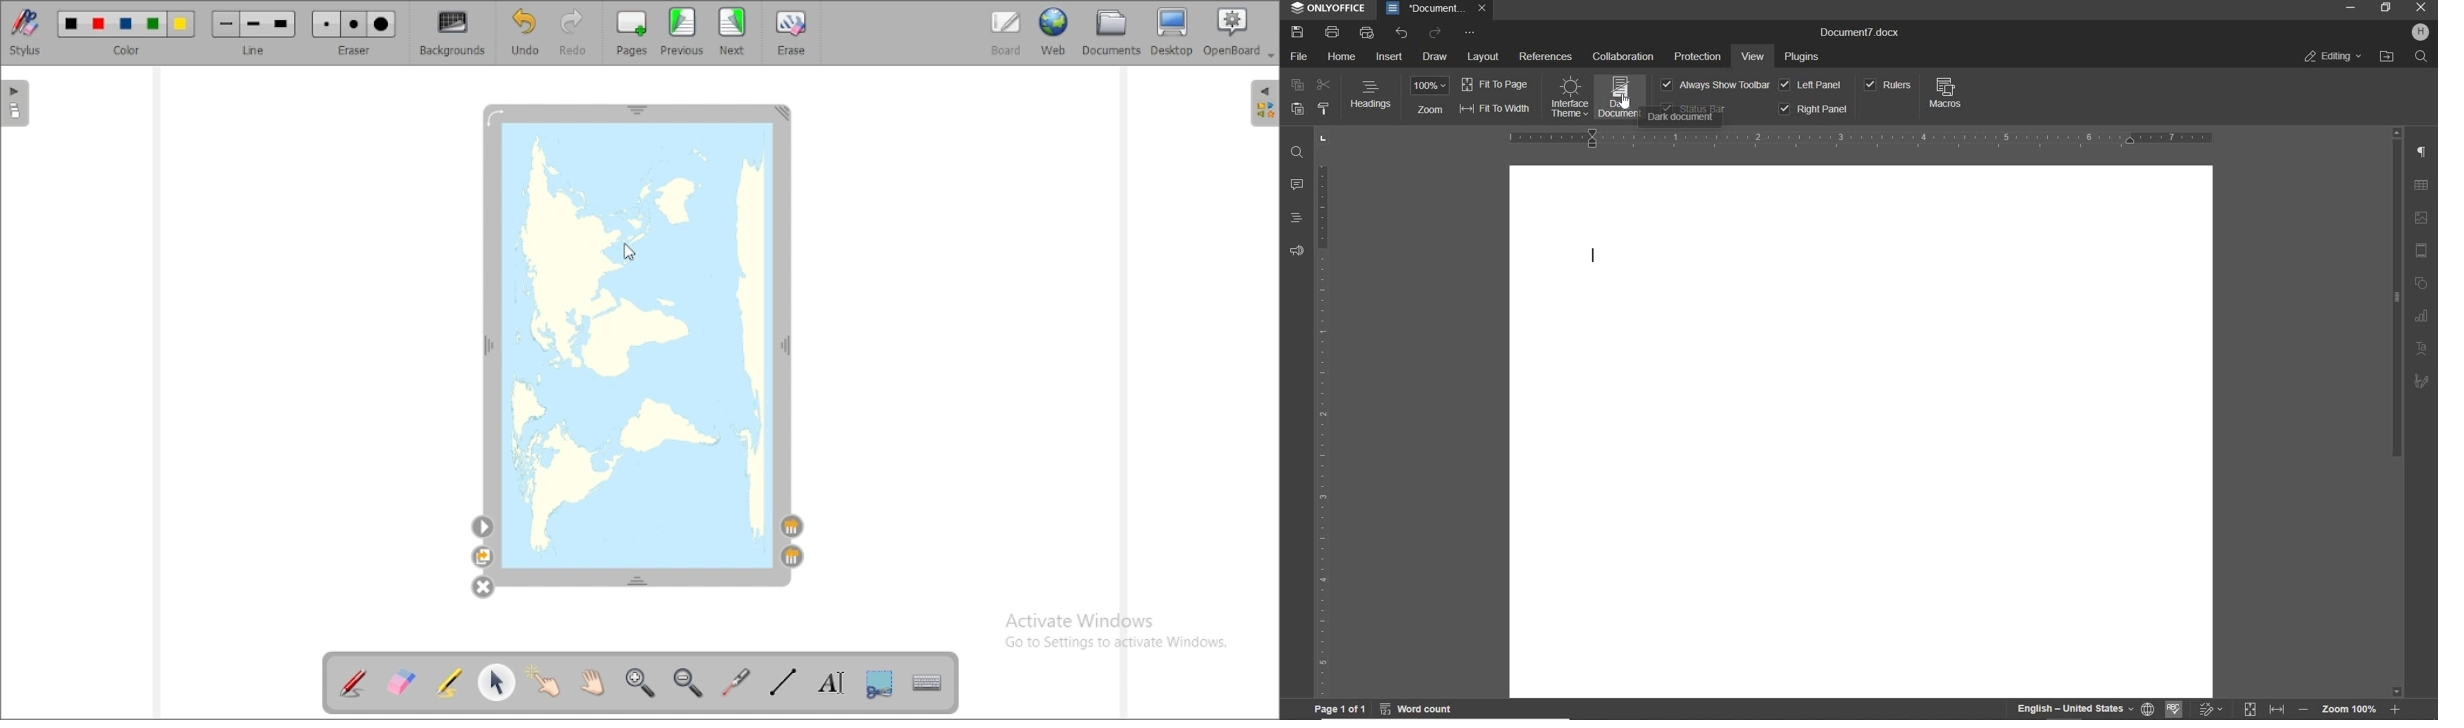 The width and height of the screenshot is (2464, 728). Describe the element at coordinates (1297, 32) in the screenshot. I see `SAVE` at that location.